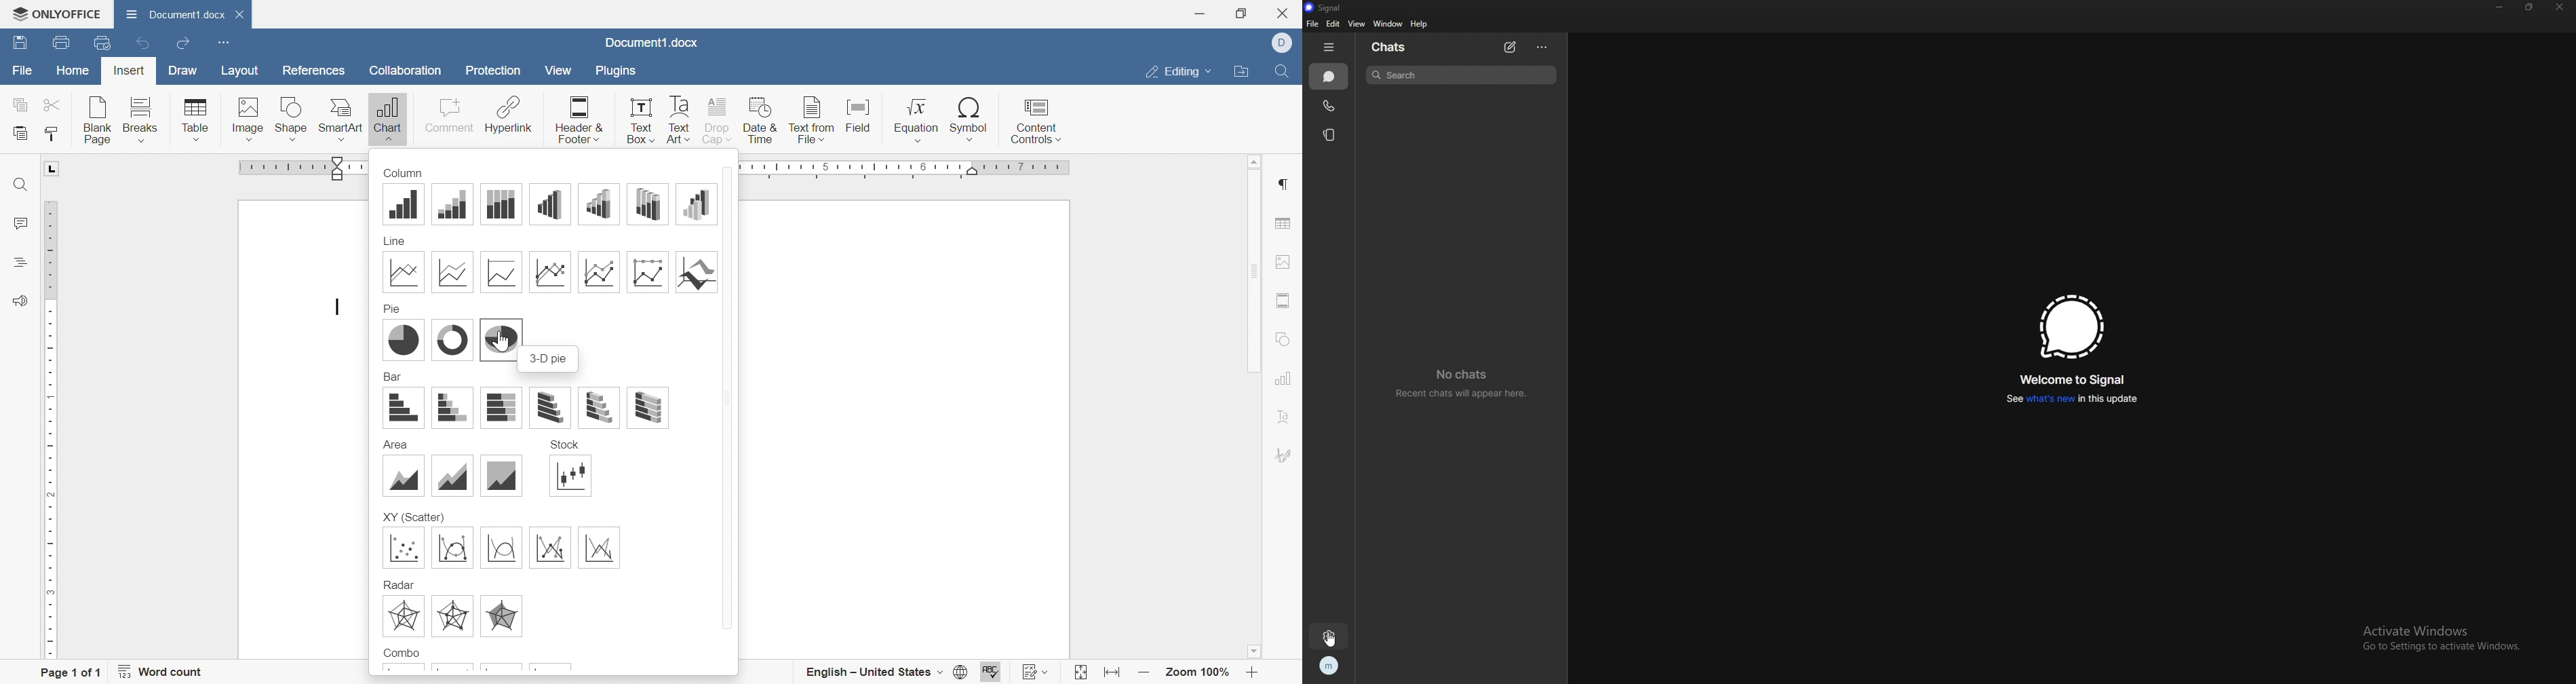 The width and height of the screenshot is (2576, 700). What do you see at coordinates (395, 446) in the screenshot?
I see `Area` at bounding box center [395, 446].